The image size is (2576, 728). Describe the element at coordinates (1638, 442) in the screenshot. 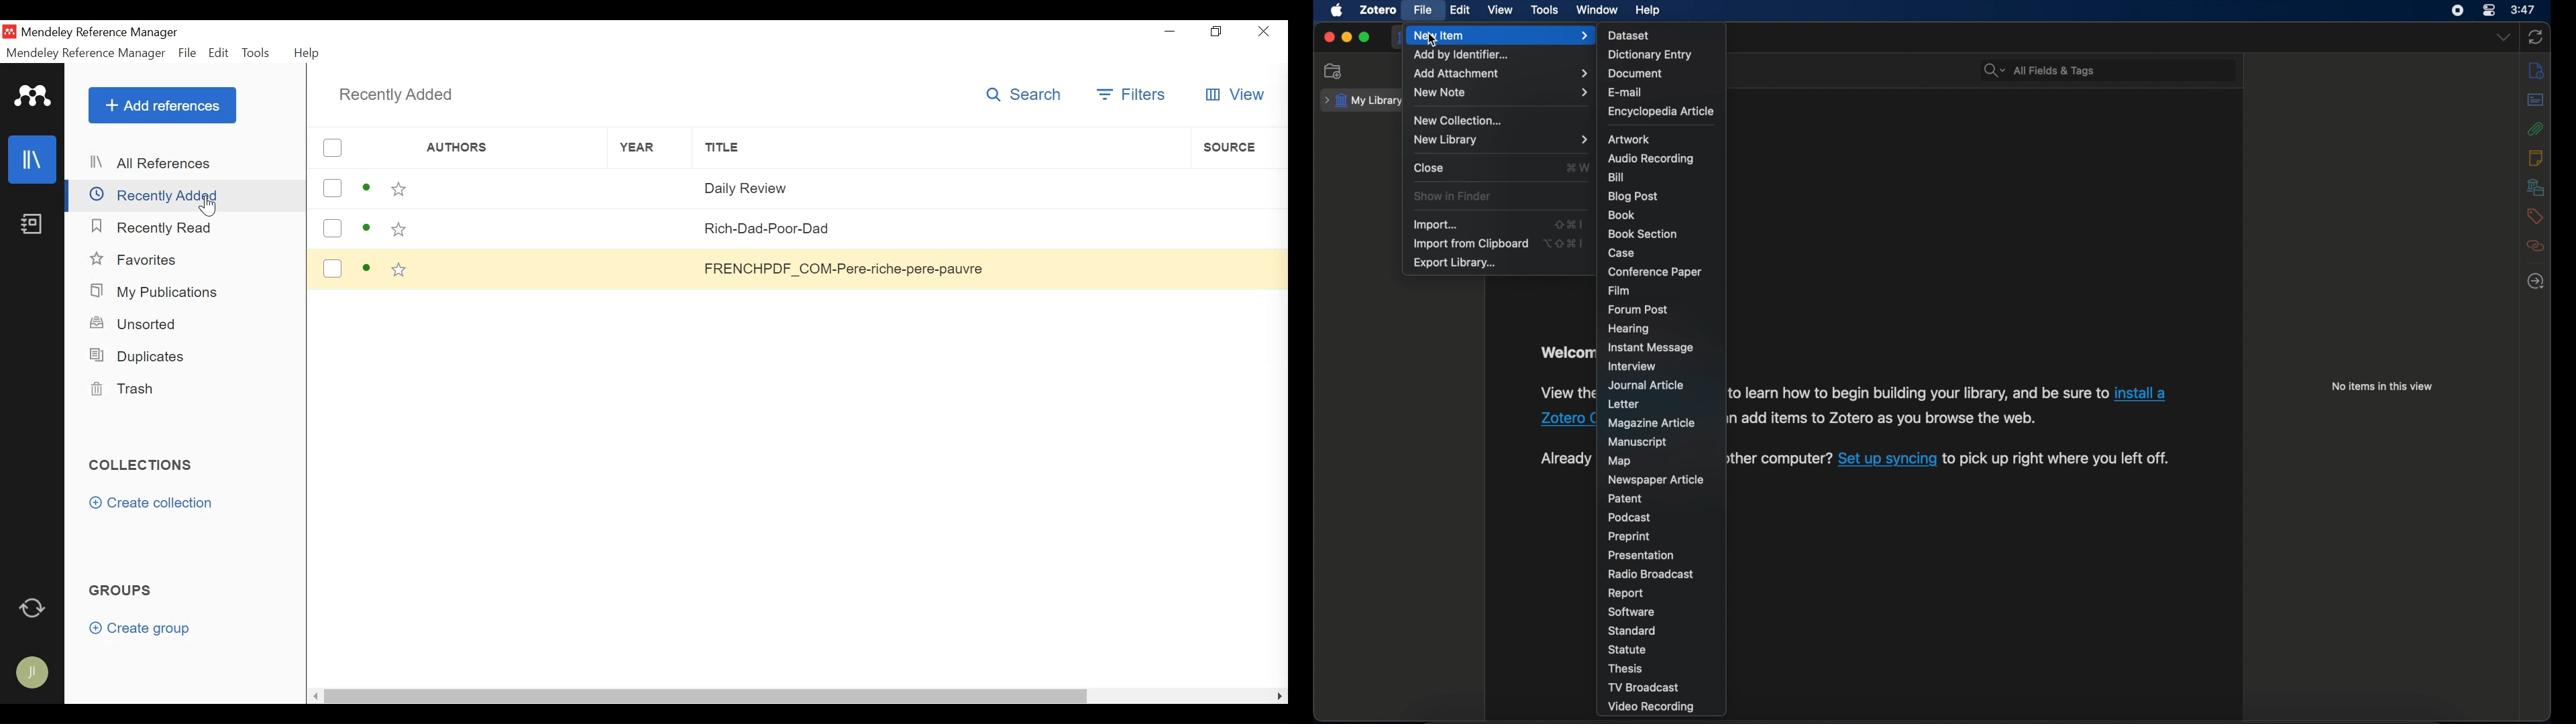

I see `manuscript` at that location.